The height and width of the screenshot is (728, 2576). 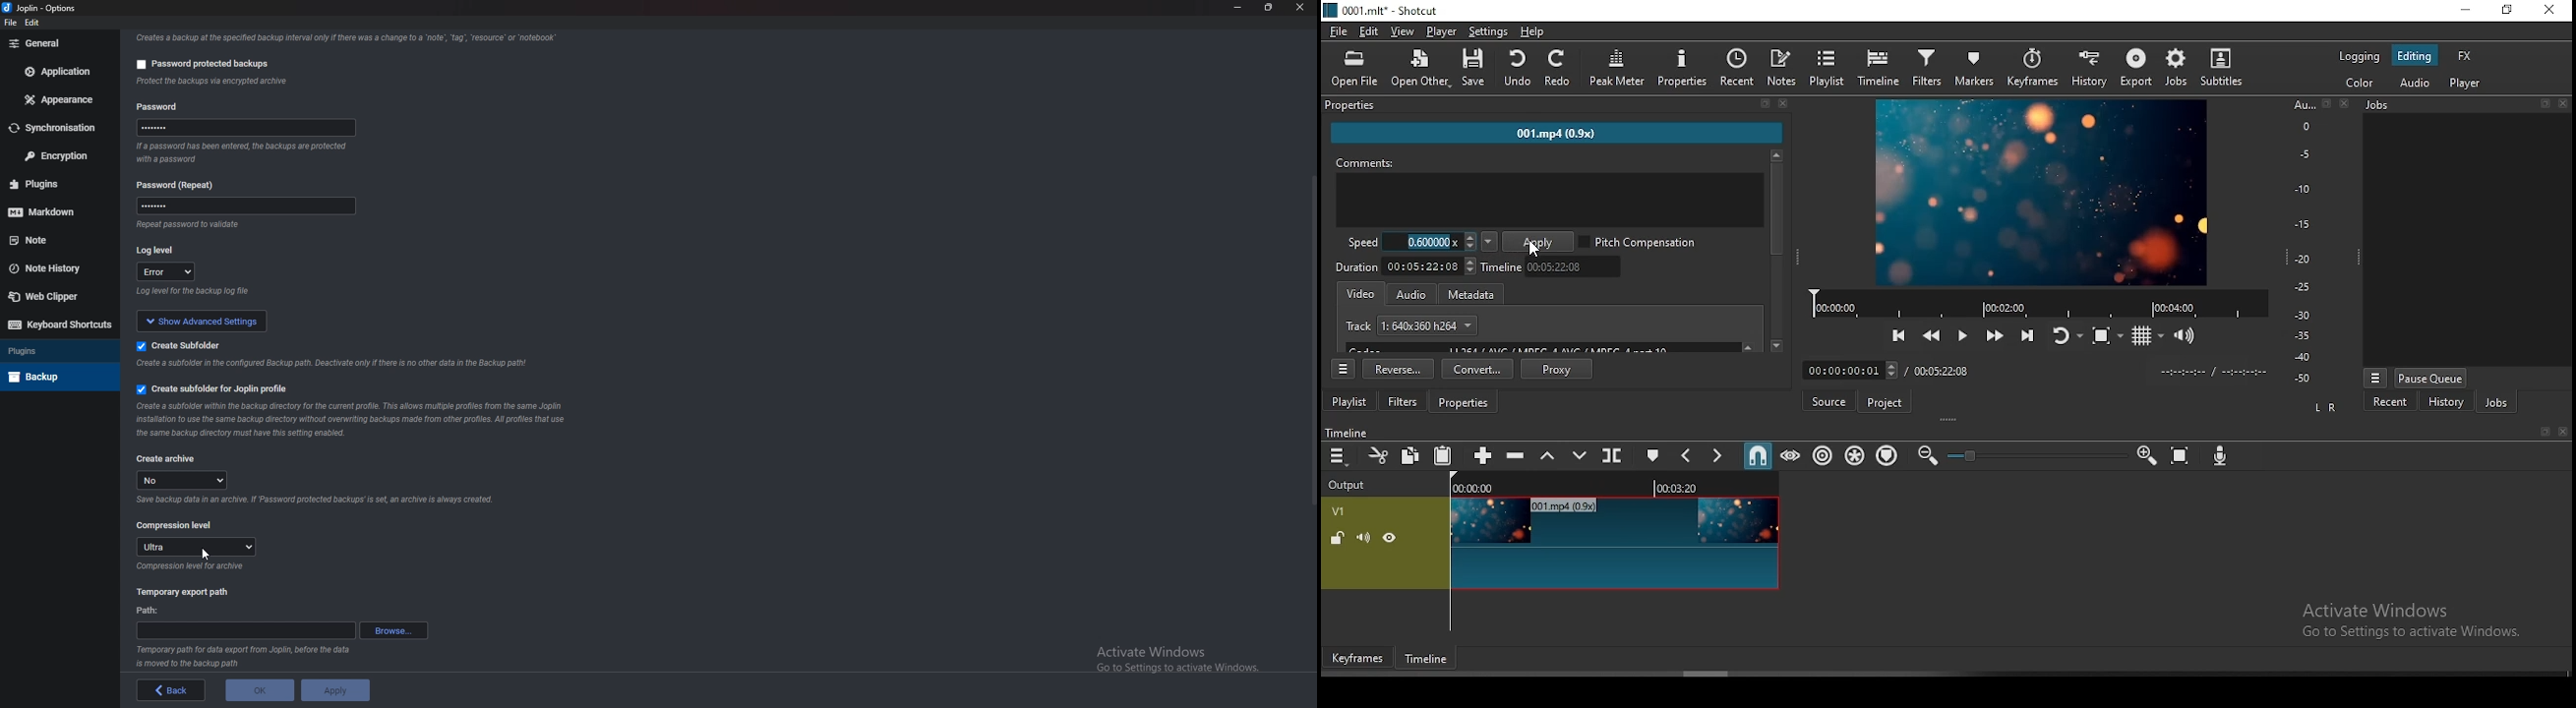 I want to click on editing, so click(x=2414, y=57).